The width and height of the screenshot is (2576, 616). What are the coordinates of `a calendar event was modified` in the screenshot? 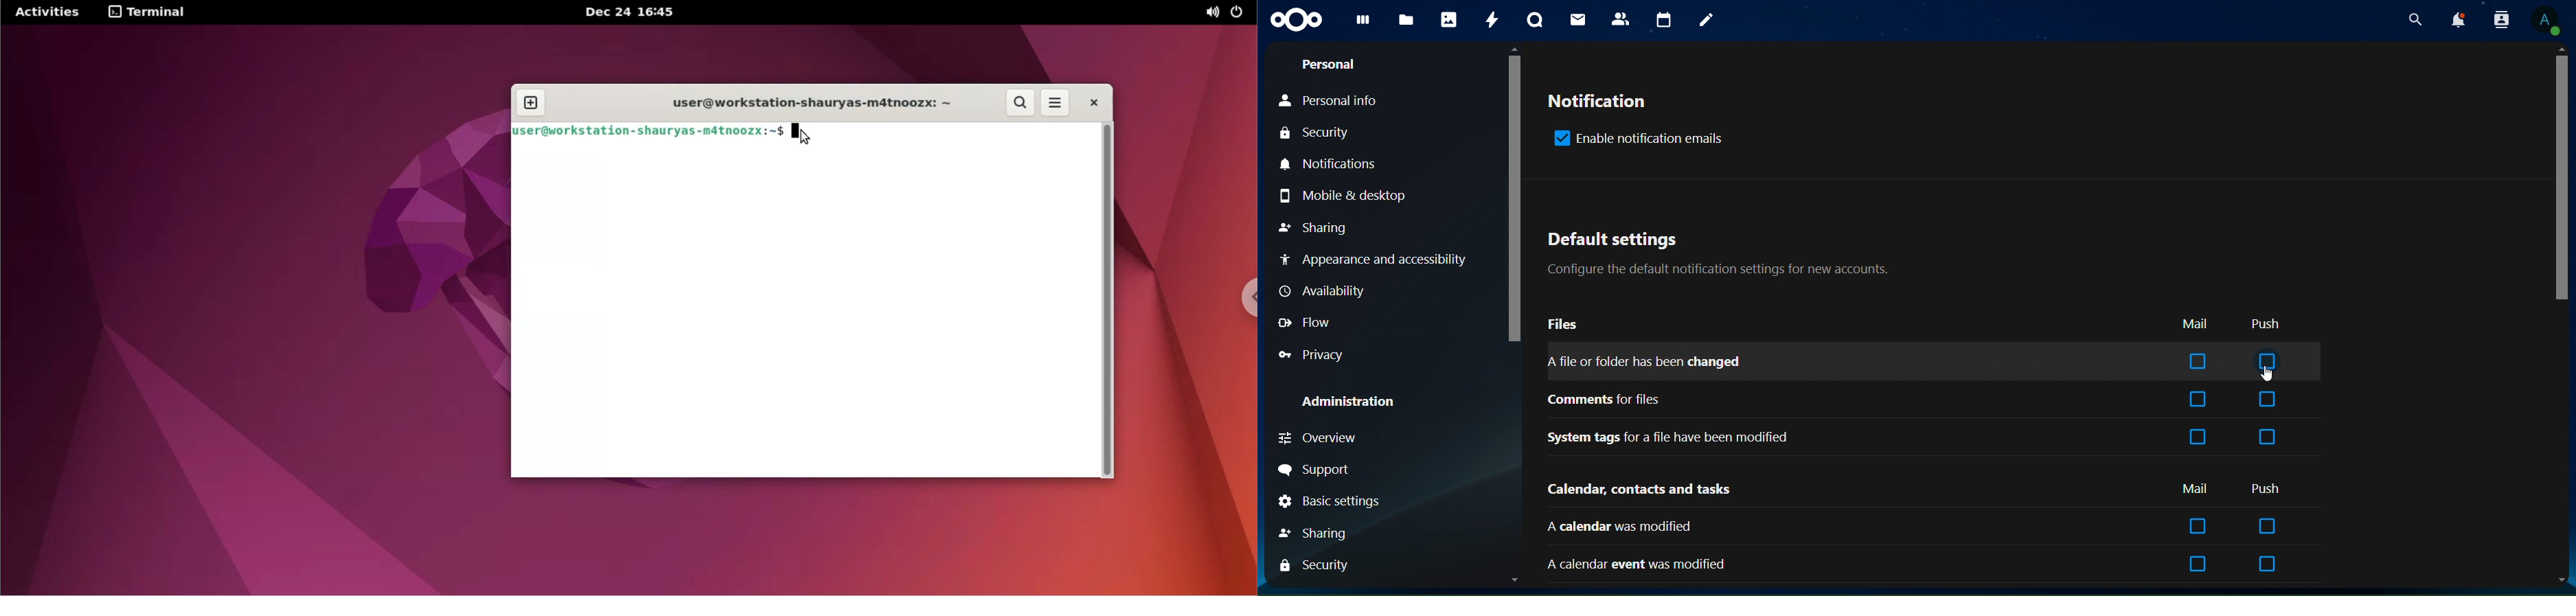 It's located at (1638, 561).